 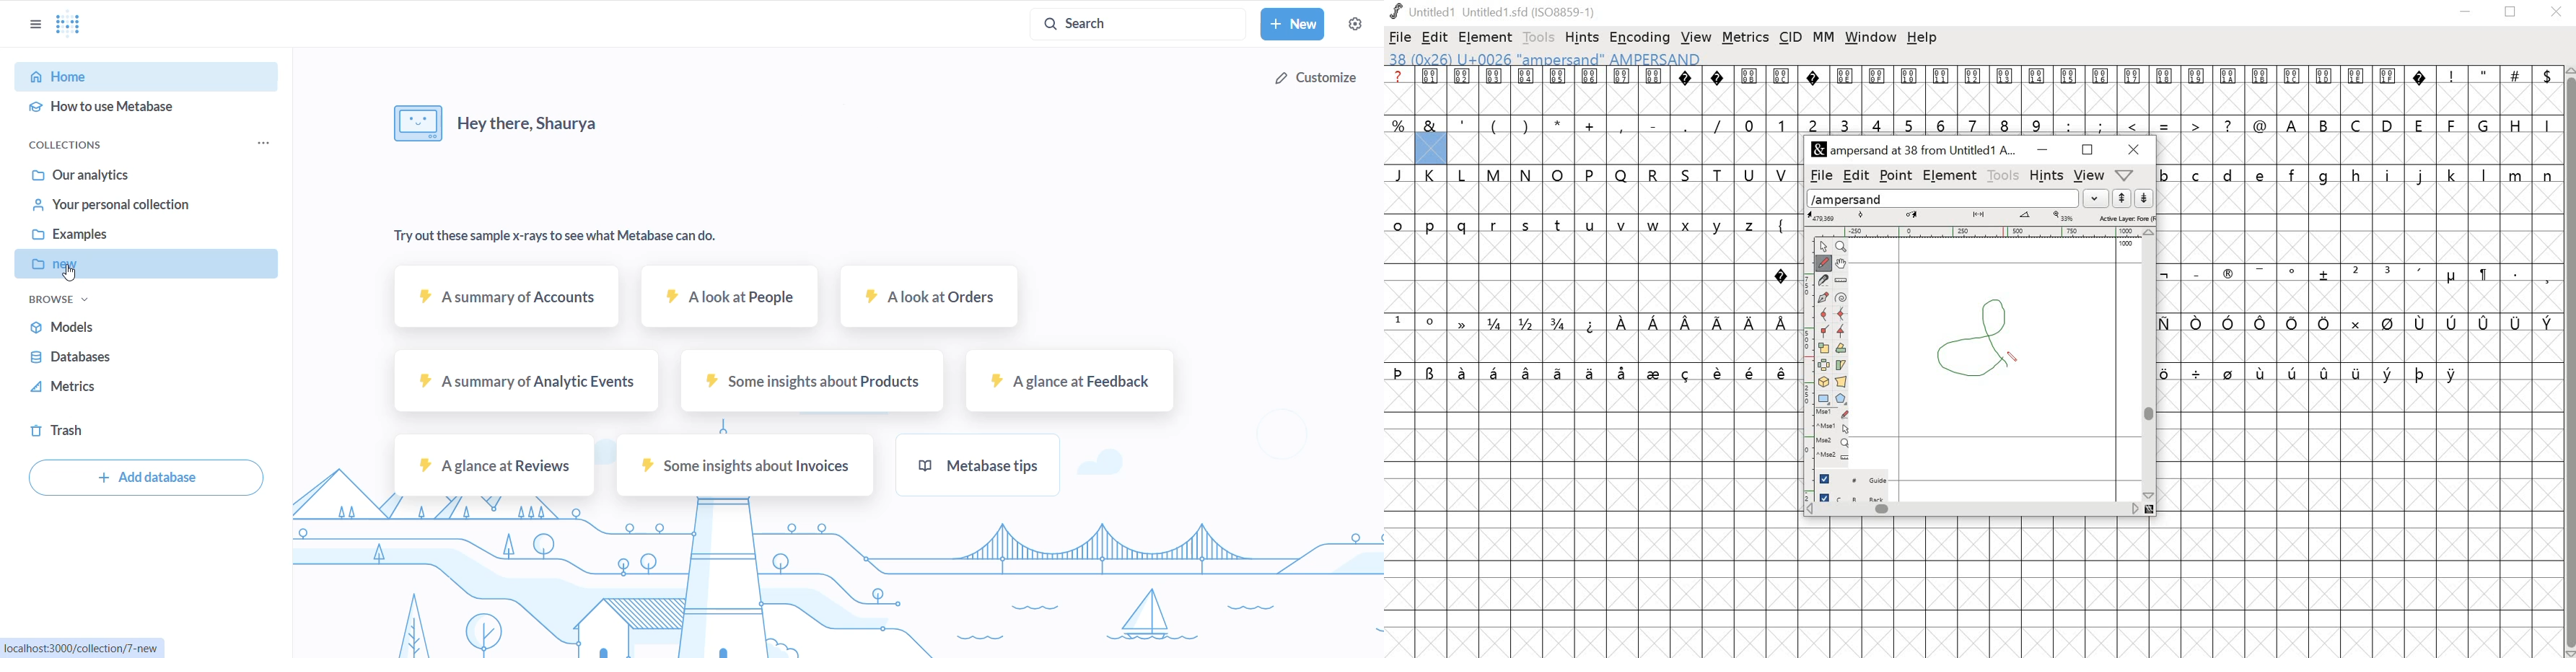 What do you see at coordinates (1824, 349) in the screenshot?
I see `scale the selection` at bounding box center [1824, 349].